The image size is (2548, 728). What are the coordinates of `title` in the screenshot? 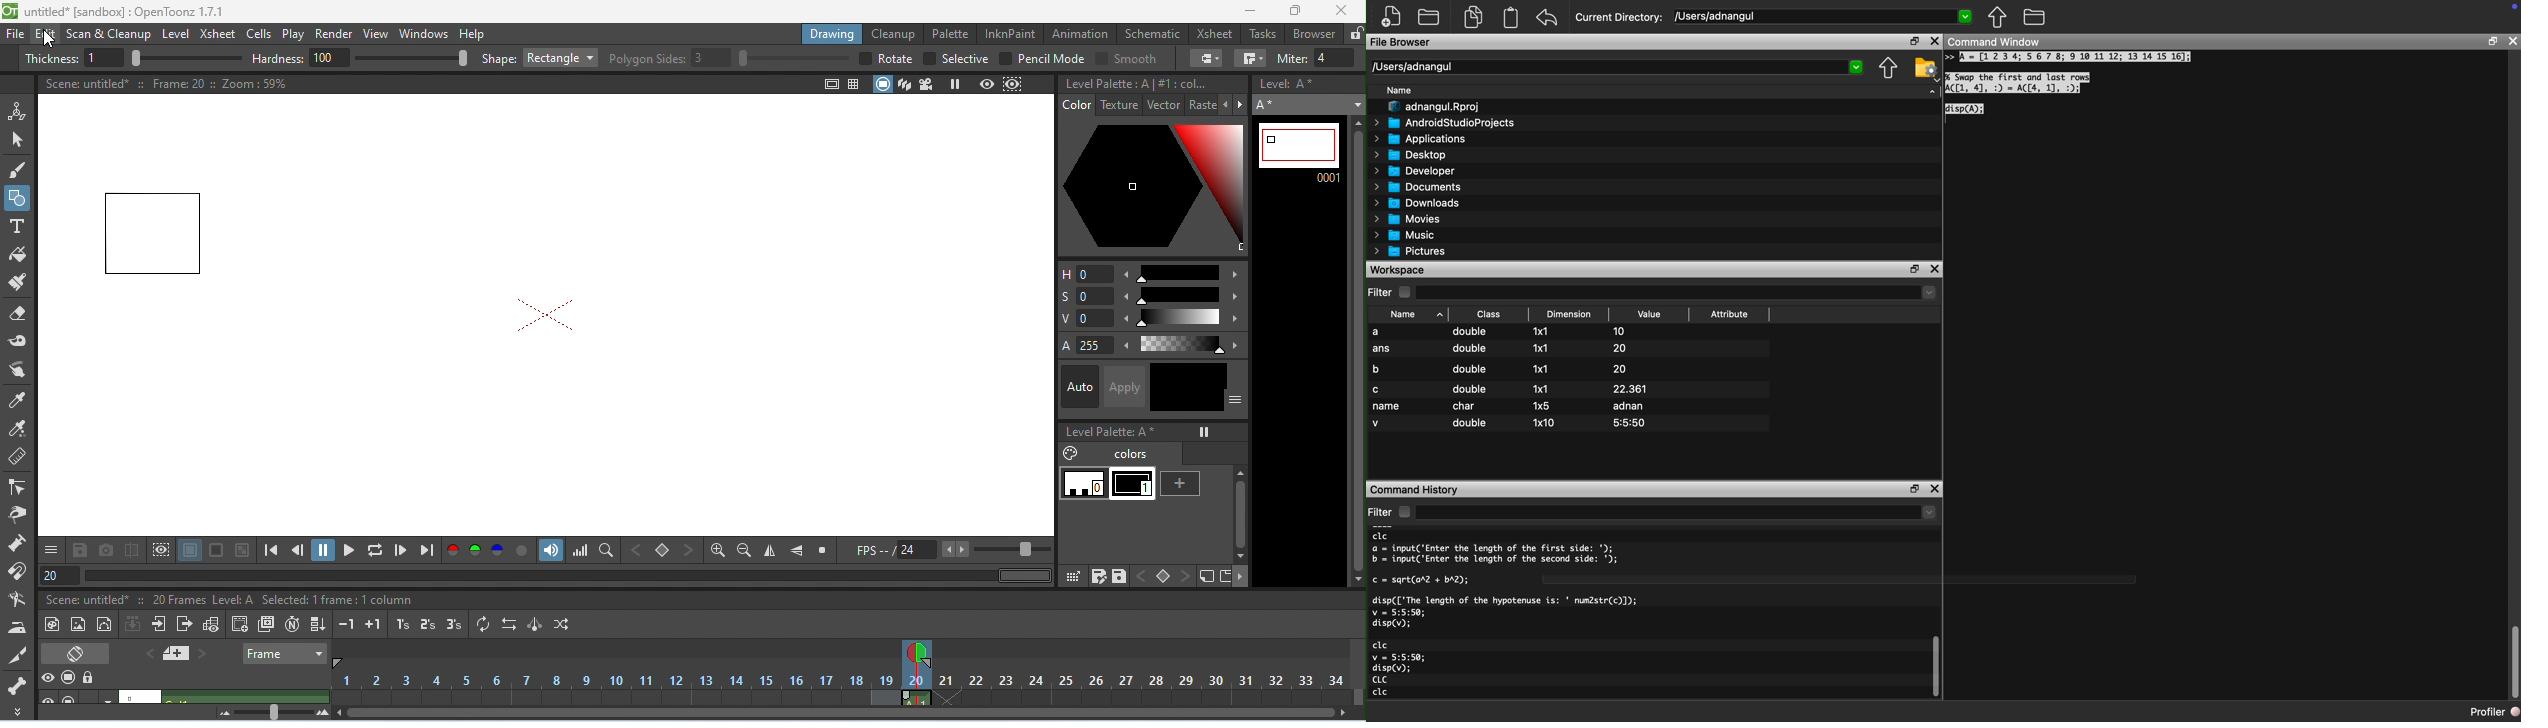 It's located at (115, 10).